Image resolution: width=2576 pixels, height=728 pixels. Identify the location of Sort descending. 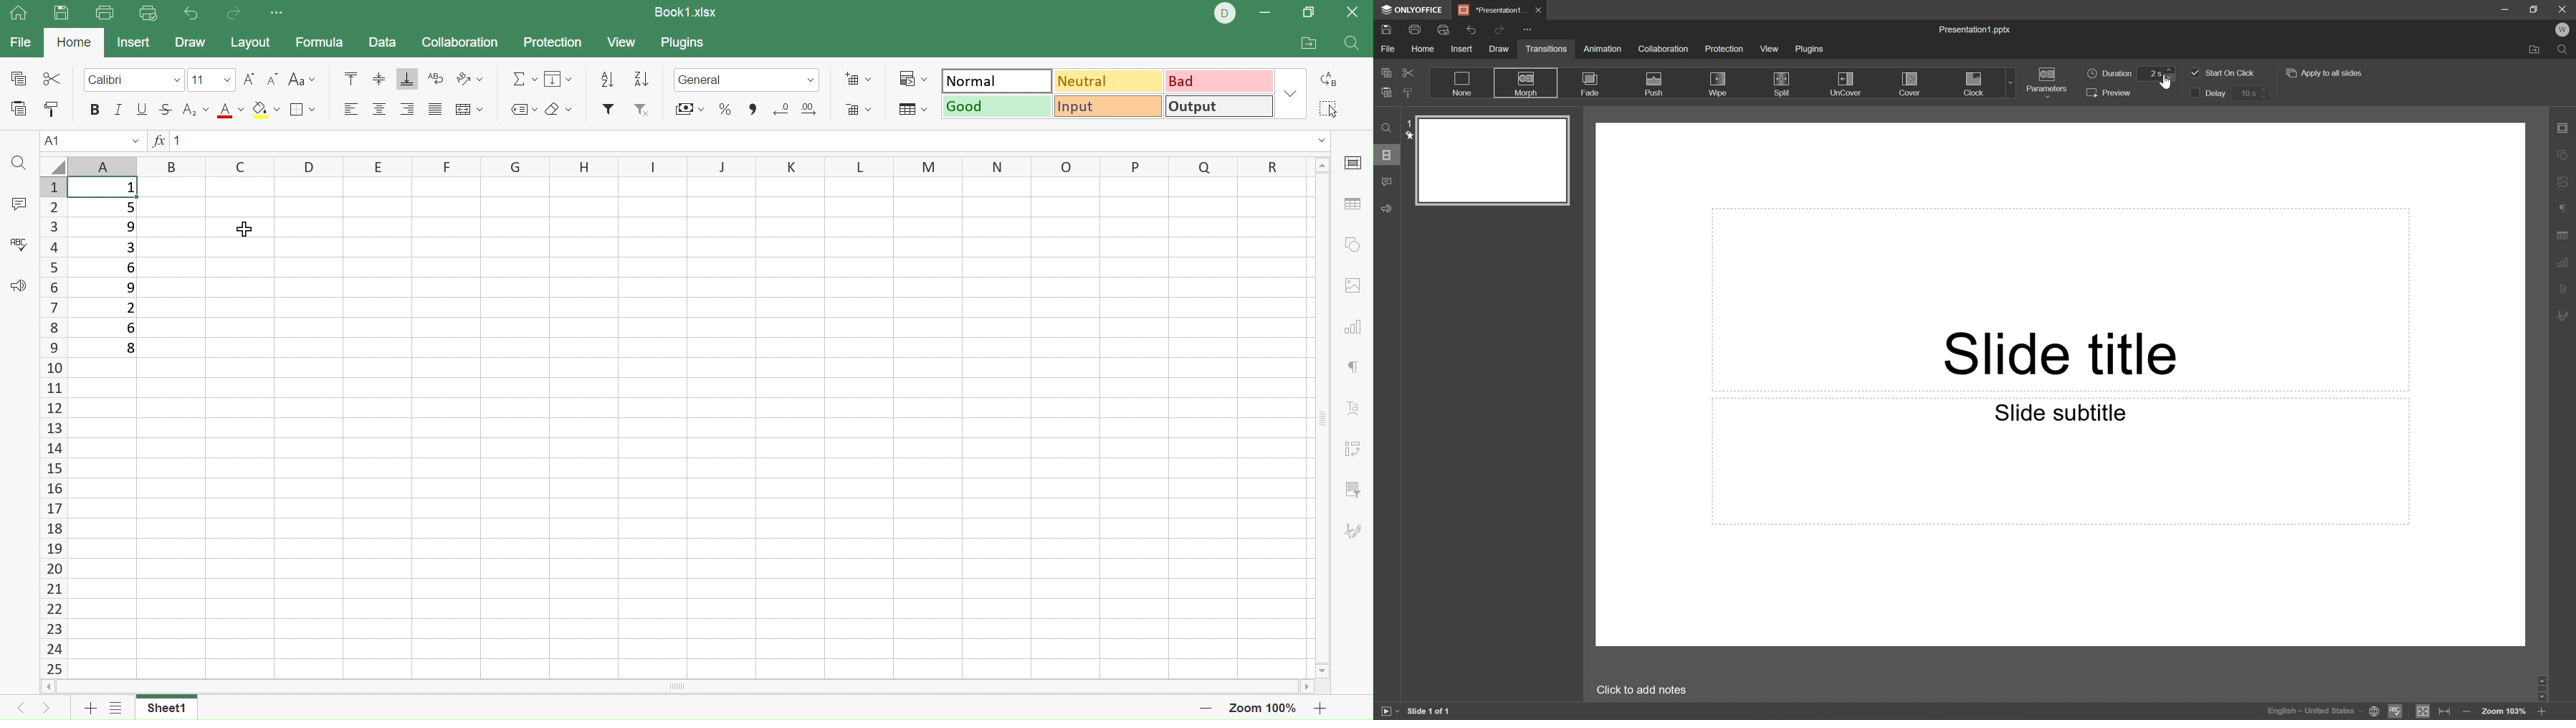
(611, 80).